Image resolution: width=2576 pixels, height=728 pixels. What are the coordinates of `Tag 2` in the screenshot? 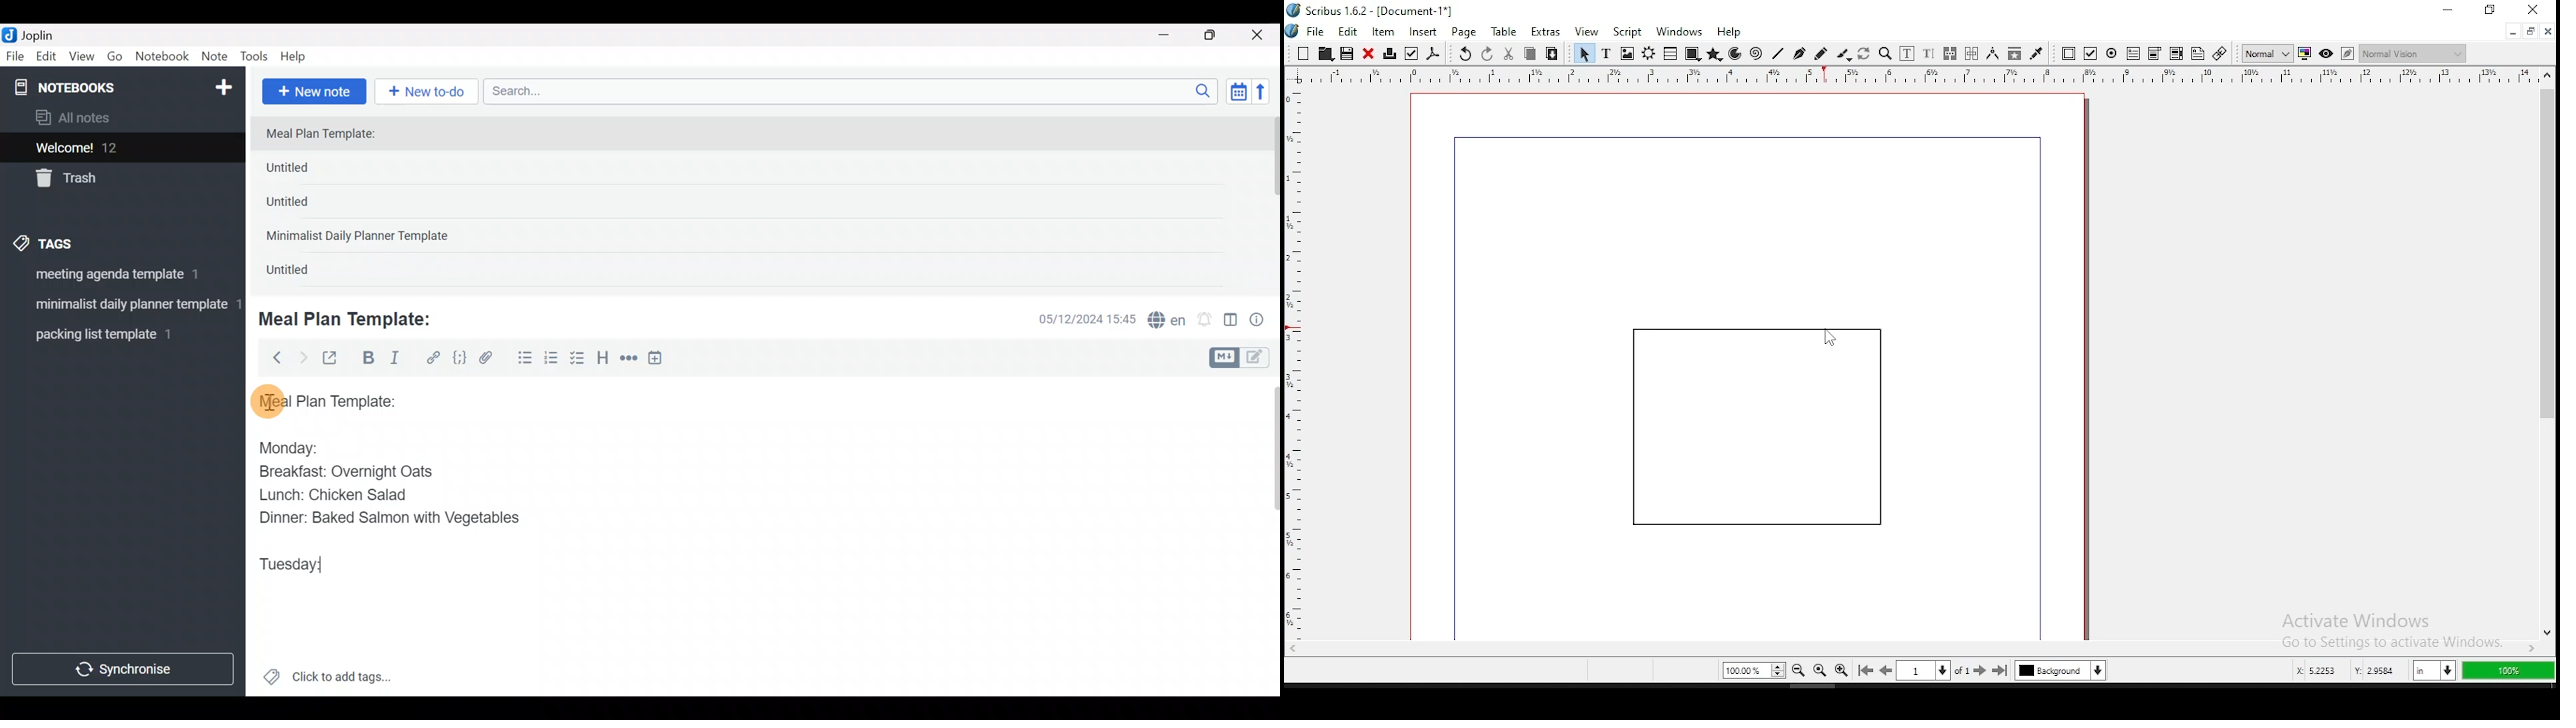 It's located at (122, 306).